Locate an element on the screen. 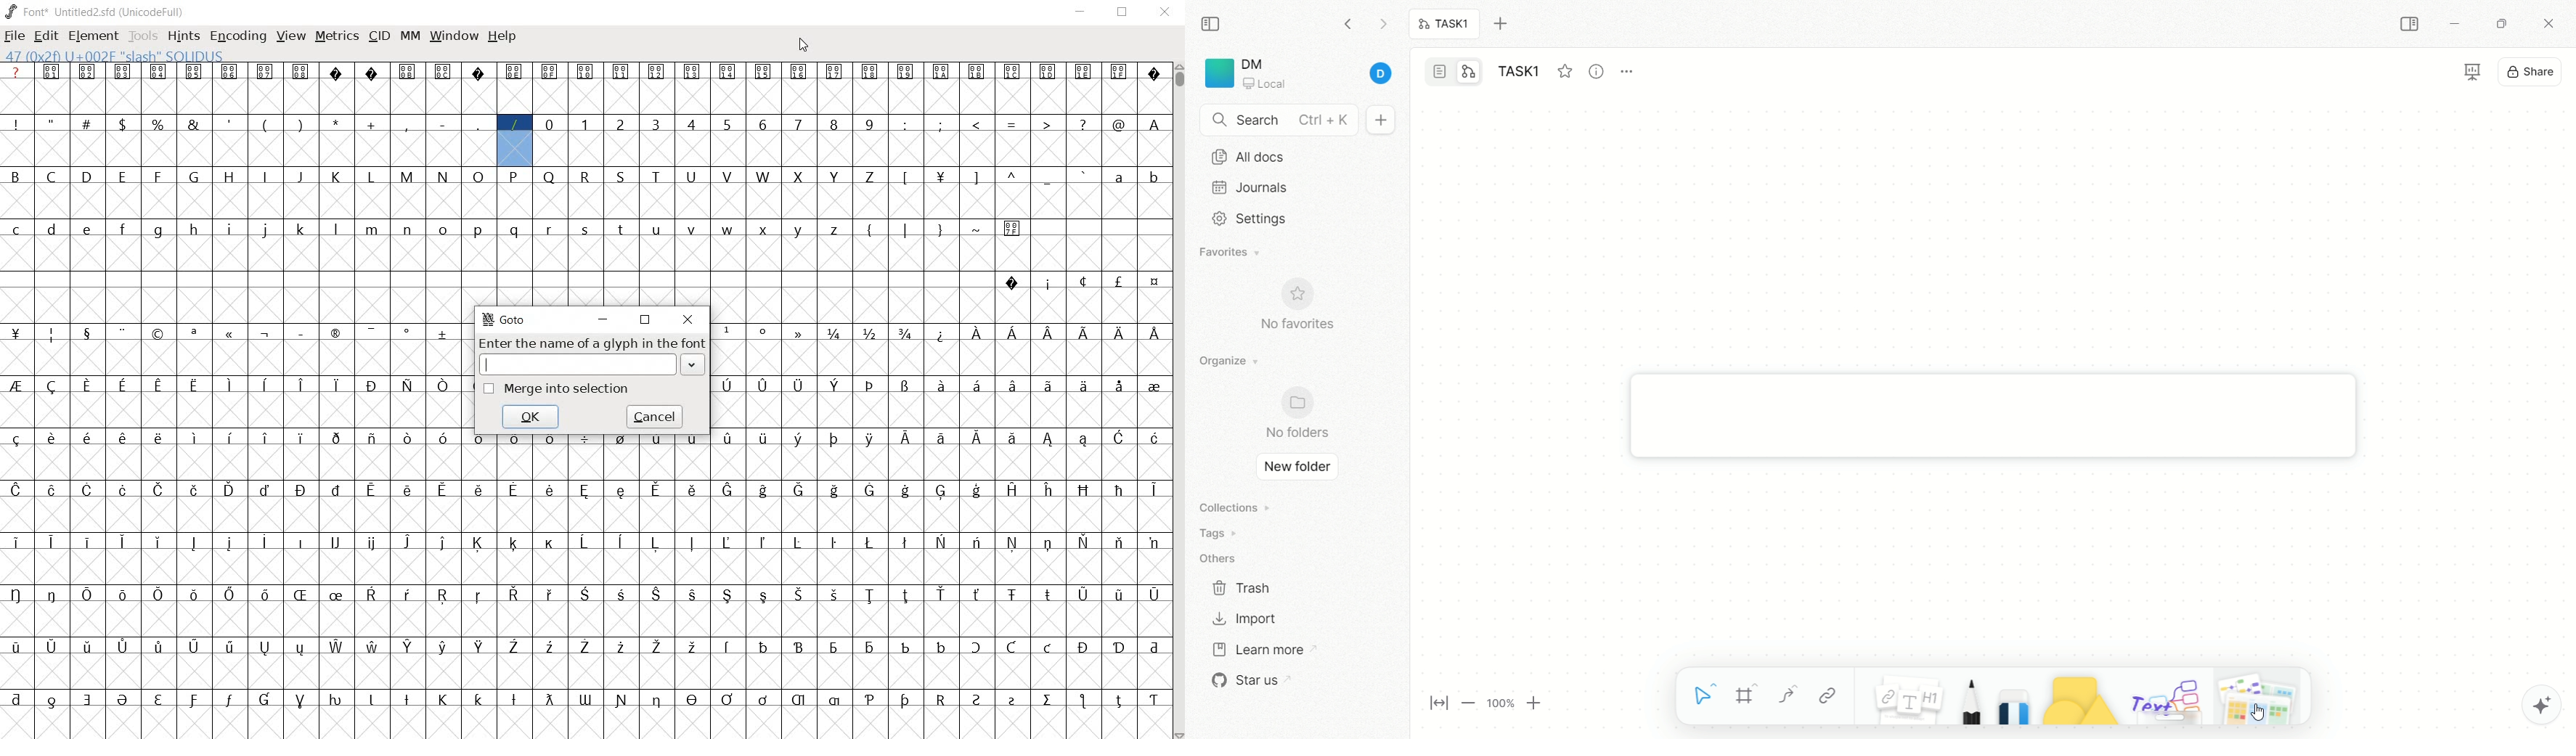 This screenshot has width=2576, height=756. glyph is located at coordinates (1048, 648).